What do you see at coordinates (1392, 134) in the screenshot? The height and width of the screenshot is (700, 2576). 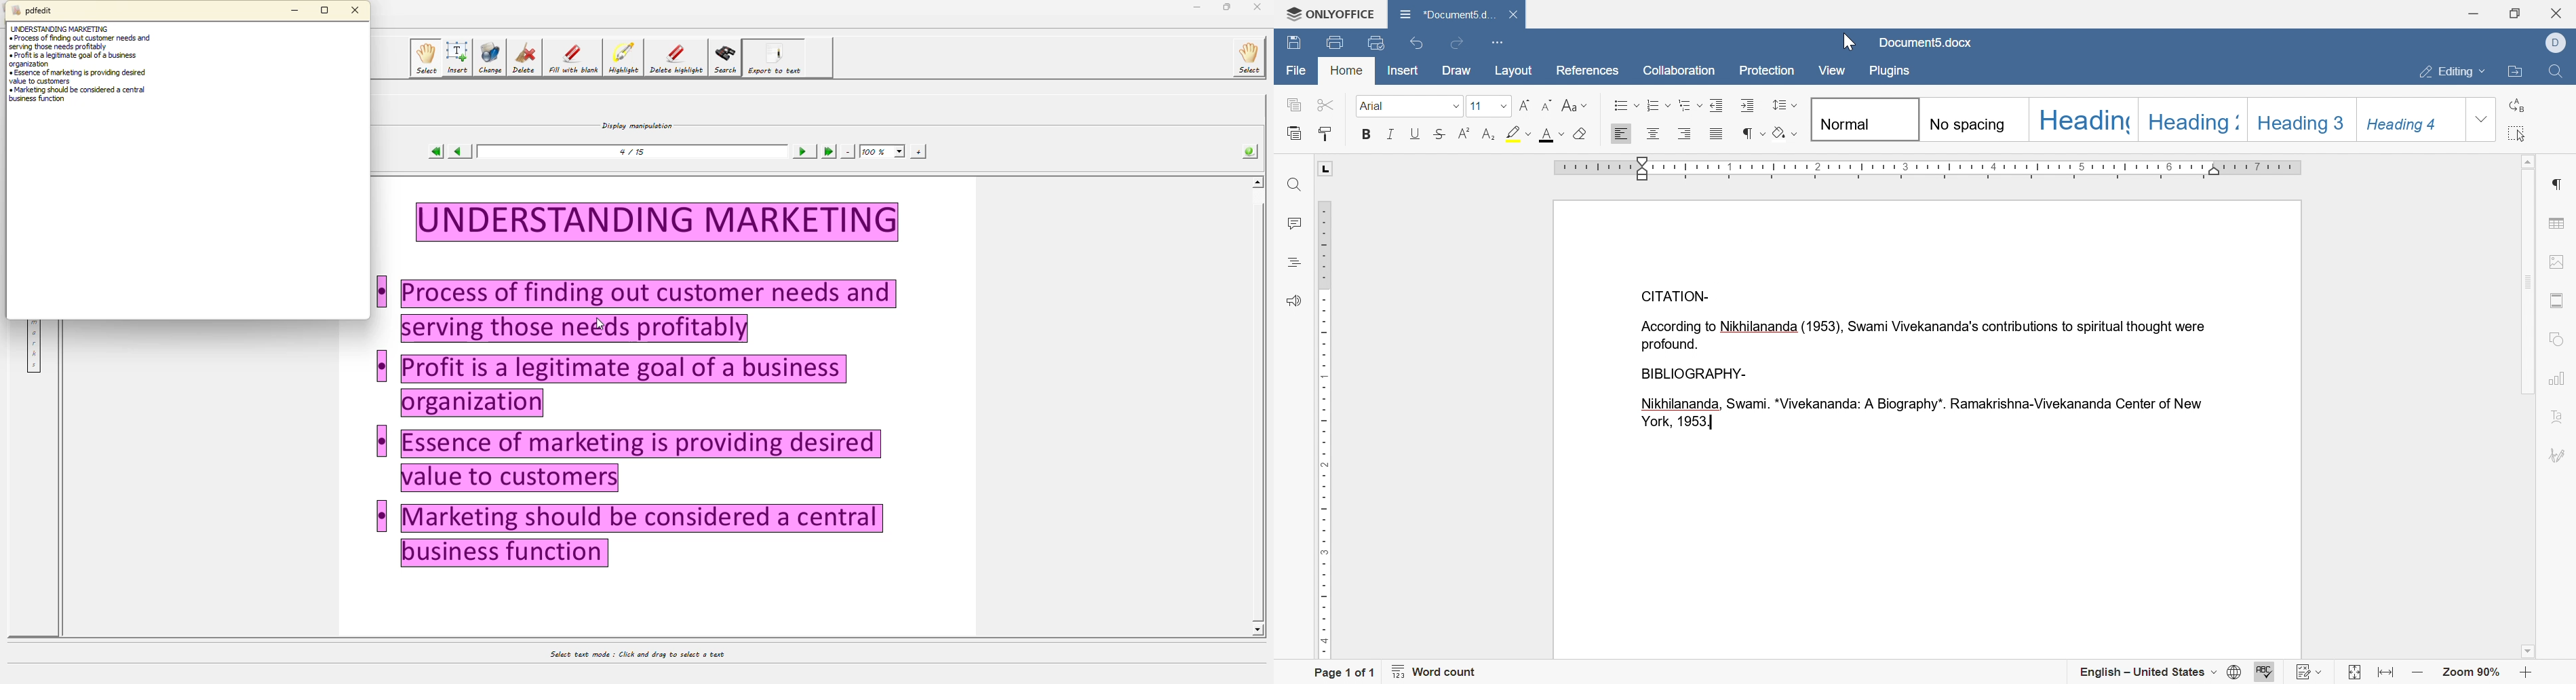 I see `italic` at bounding box center [1392, 134].